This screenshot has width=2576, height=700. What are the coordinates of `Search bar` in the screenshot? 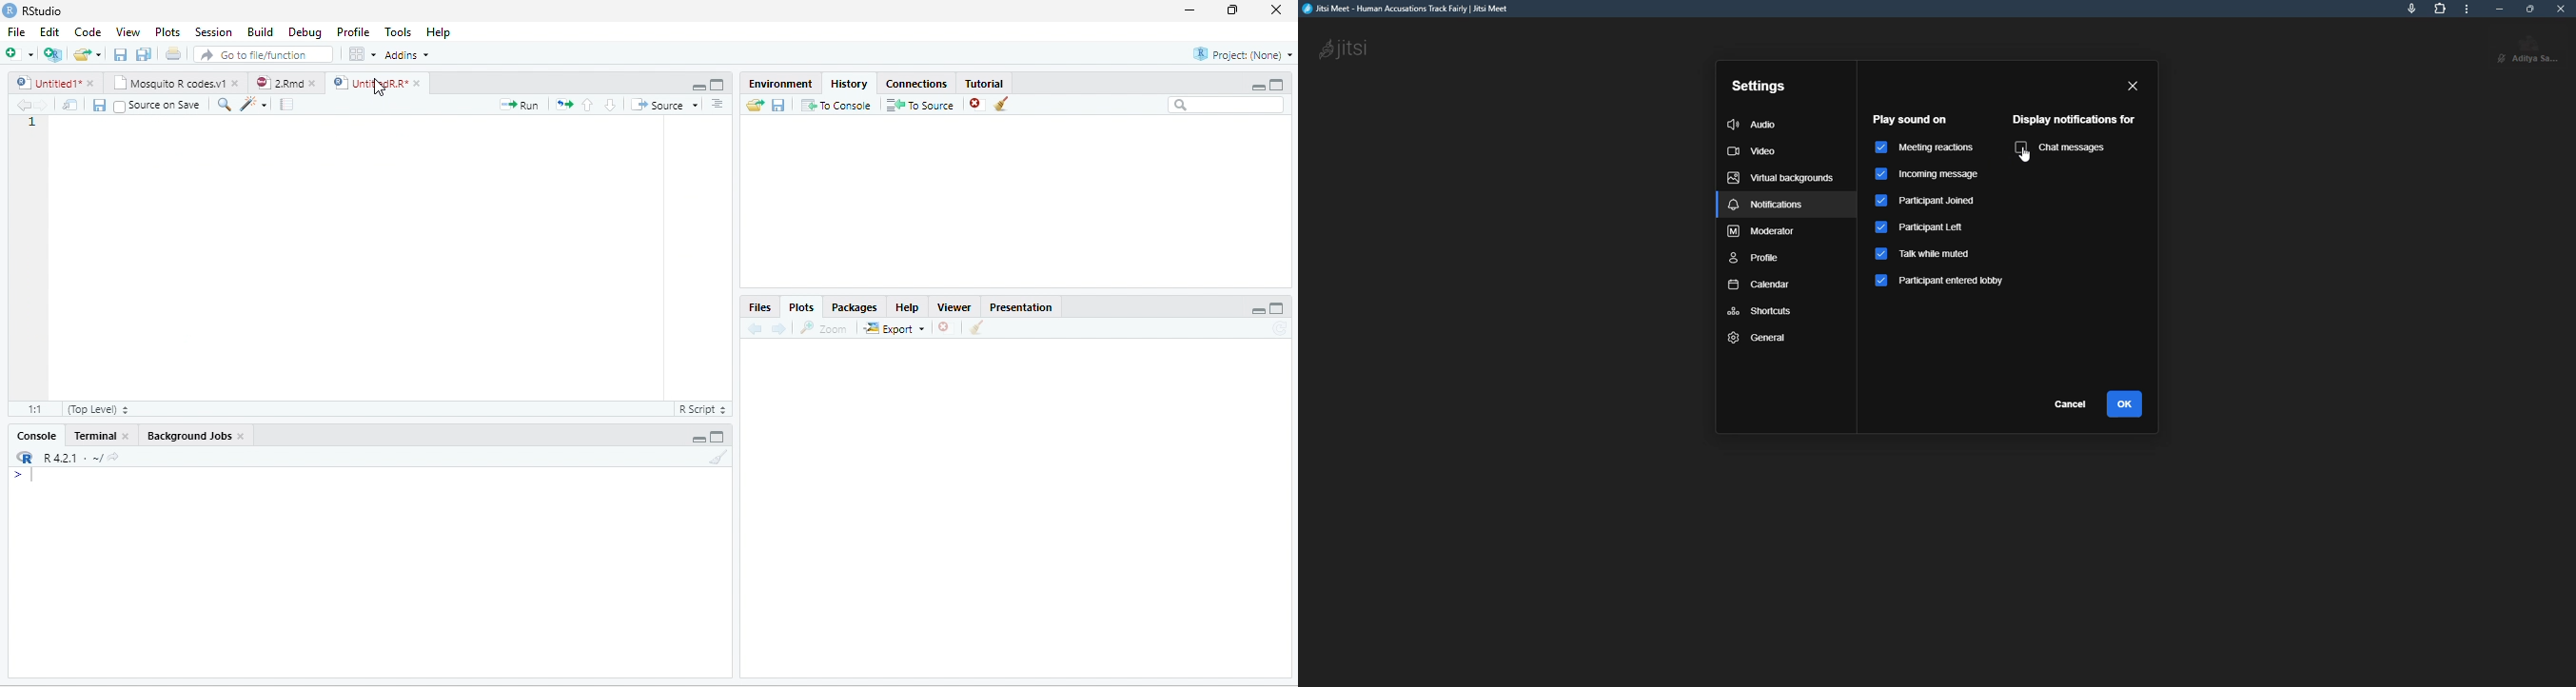 It's located at (1226, 106).